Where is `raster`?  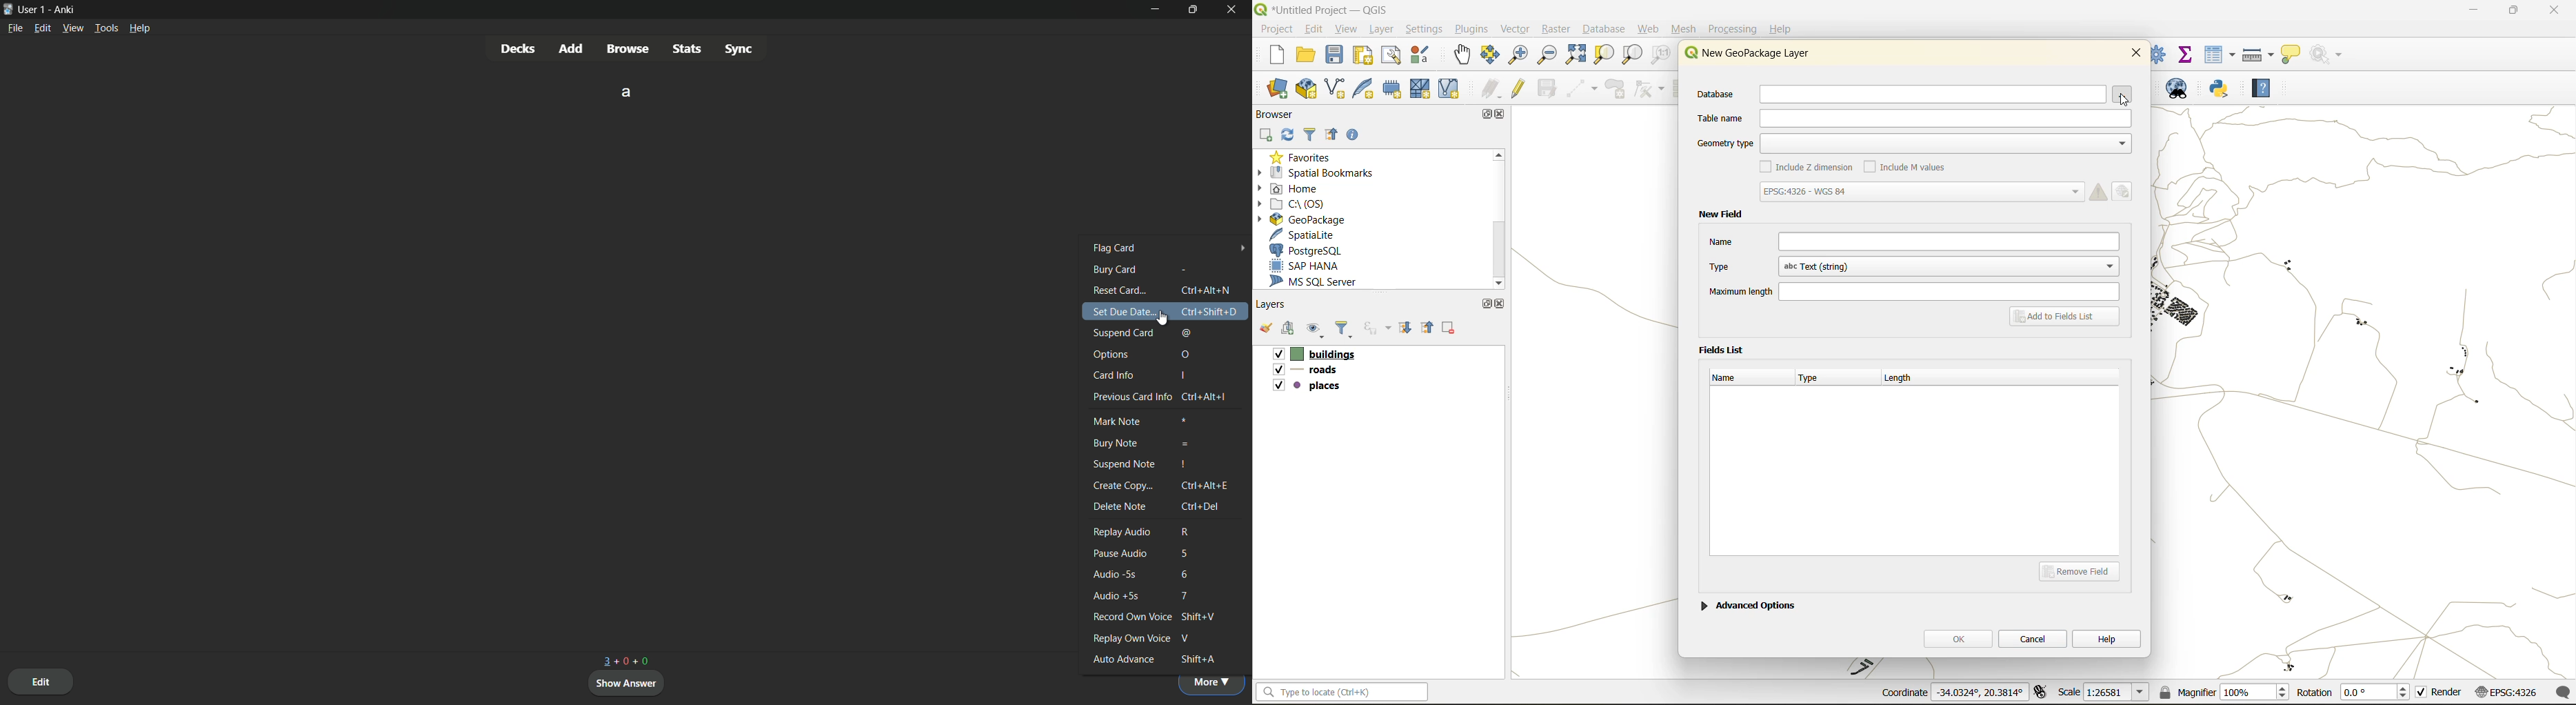 raster is located at coordinates (1556, 30).